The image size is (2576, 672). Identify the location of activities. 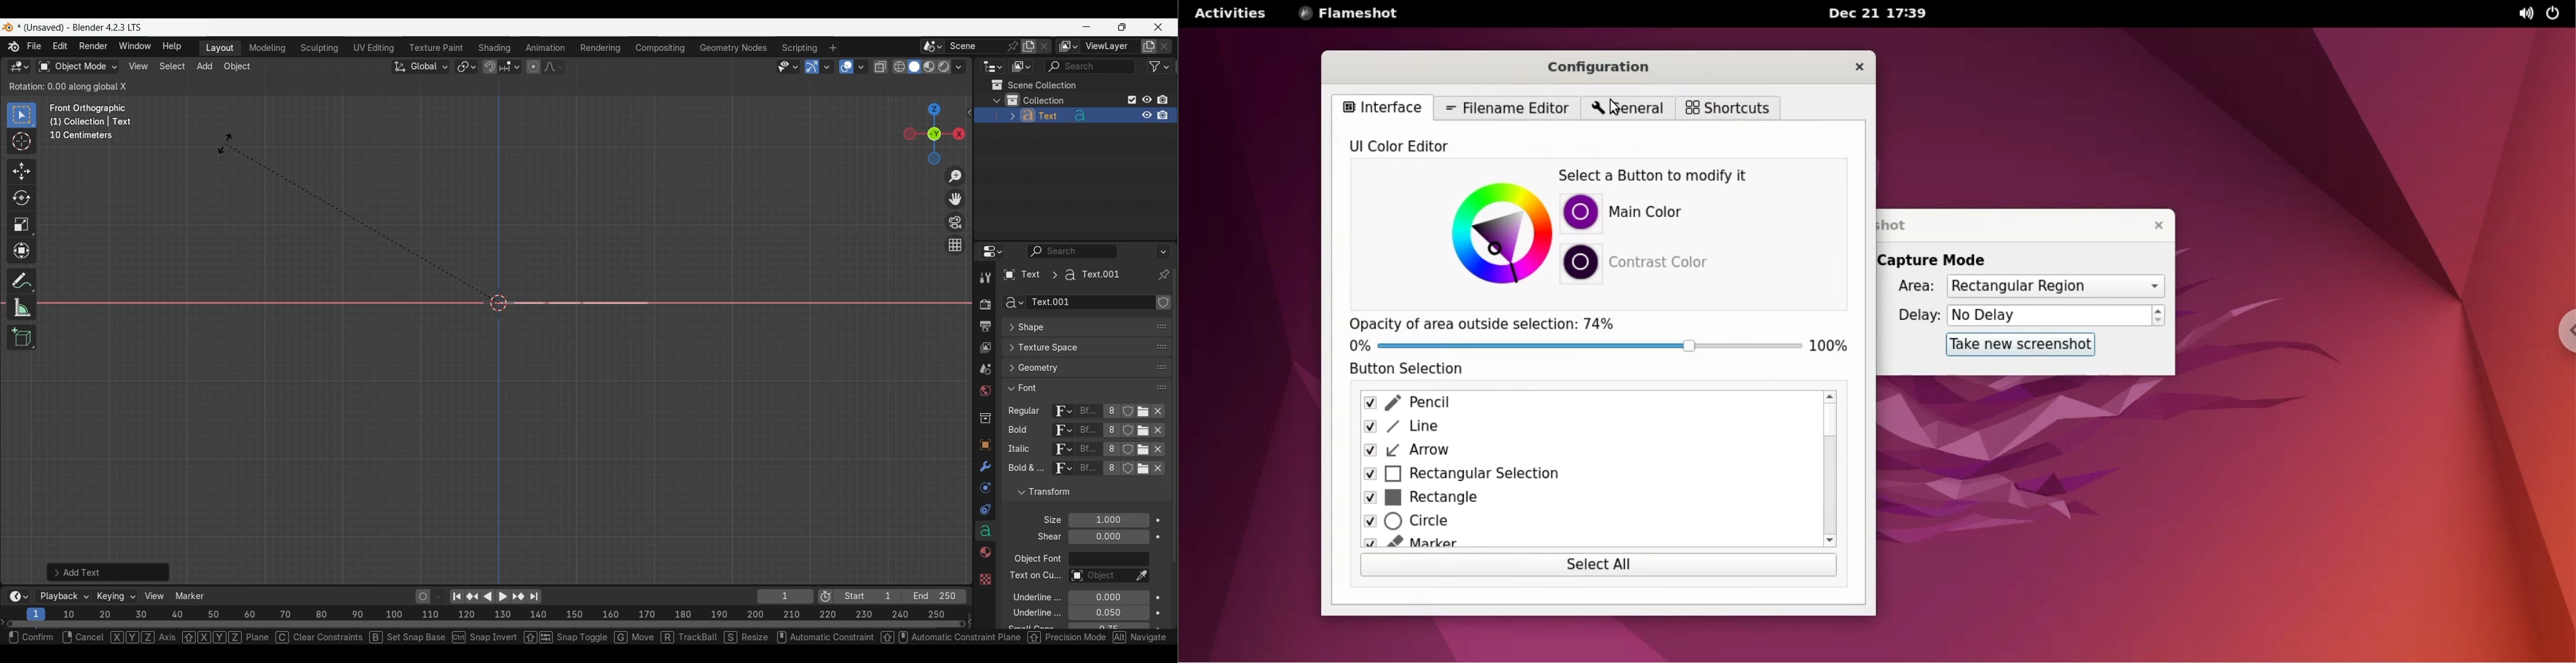
(1231, 12).